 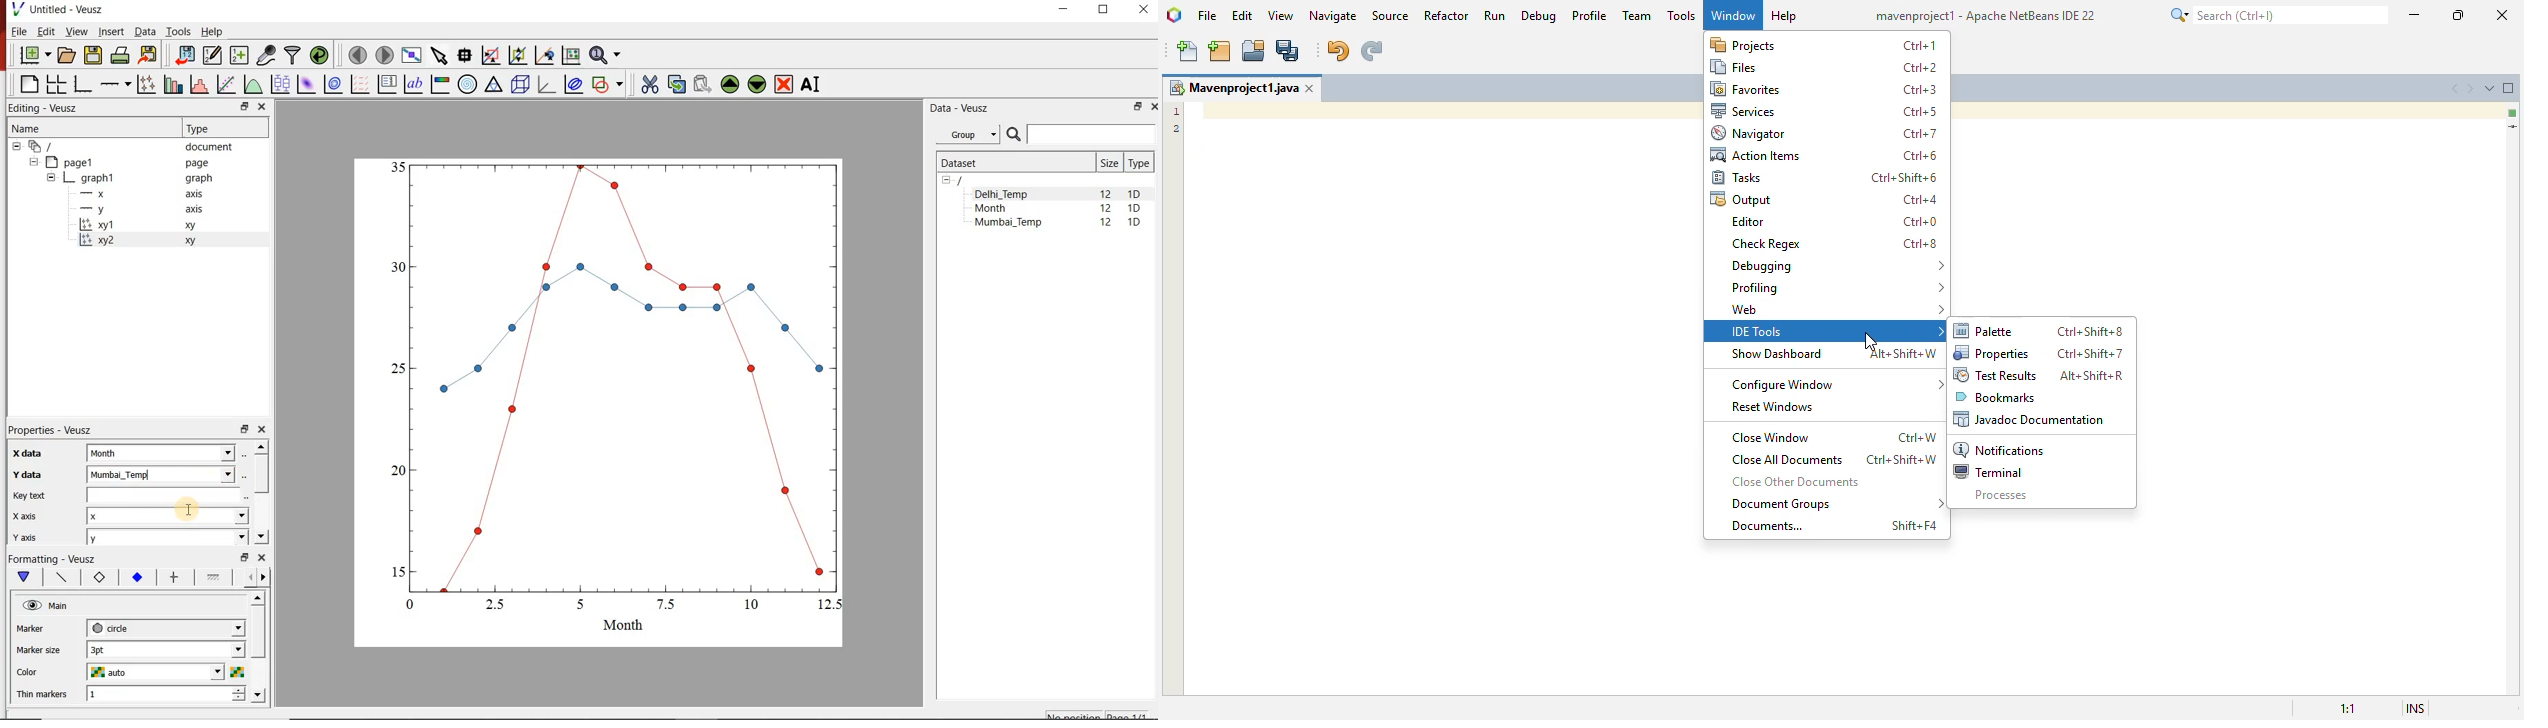 What do you see at coordinates (199, 84) in the screenshot?
I see `histogram of a dataset` at bounding box center [199, 84].